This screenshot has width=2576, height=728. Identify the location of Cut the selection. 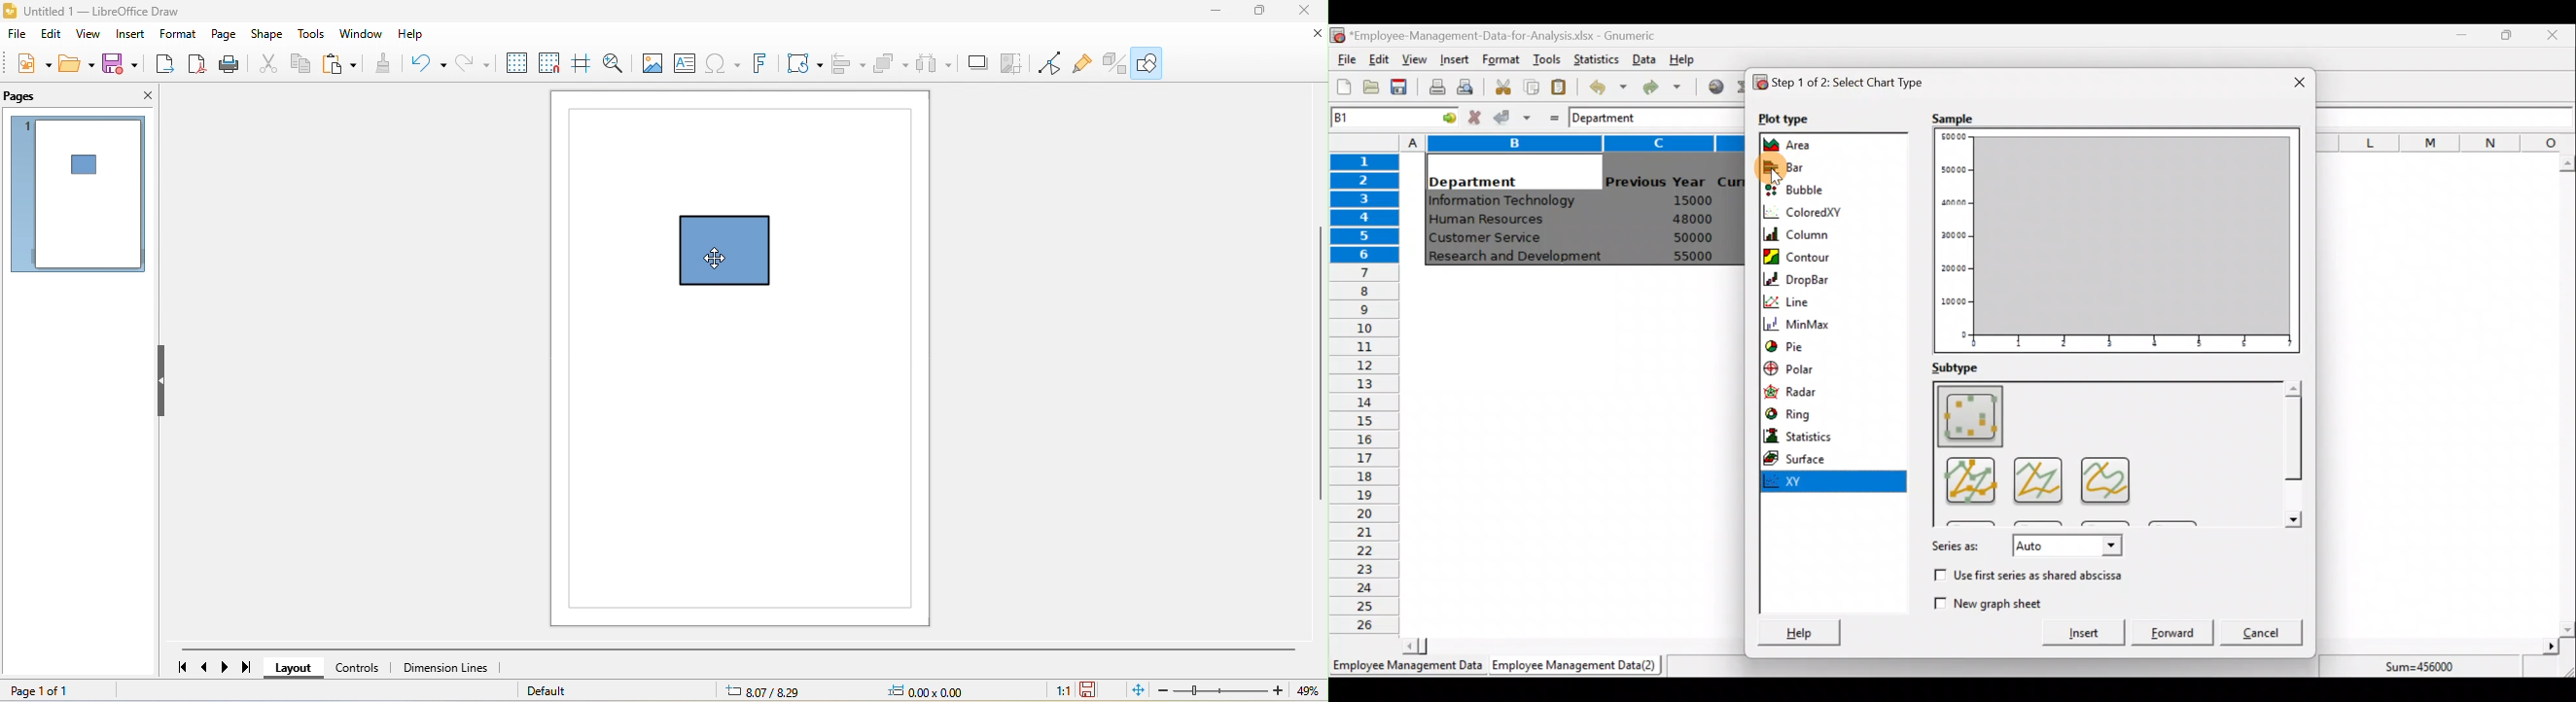
(1499, 85).